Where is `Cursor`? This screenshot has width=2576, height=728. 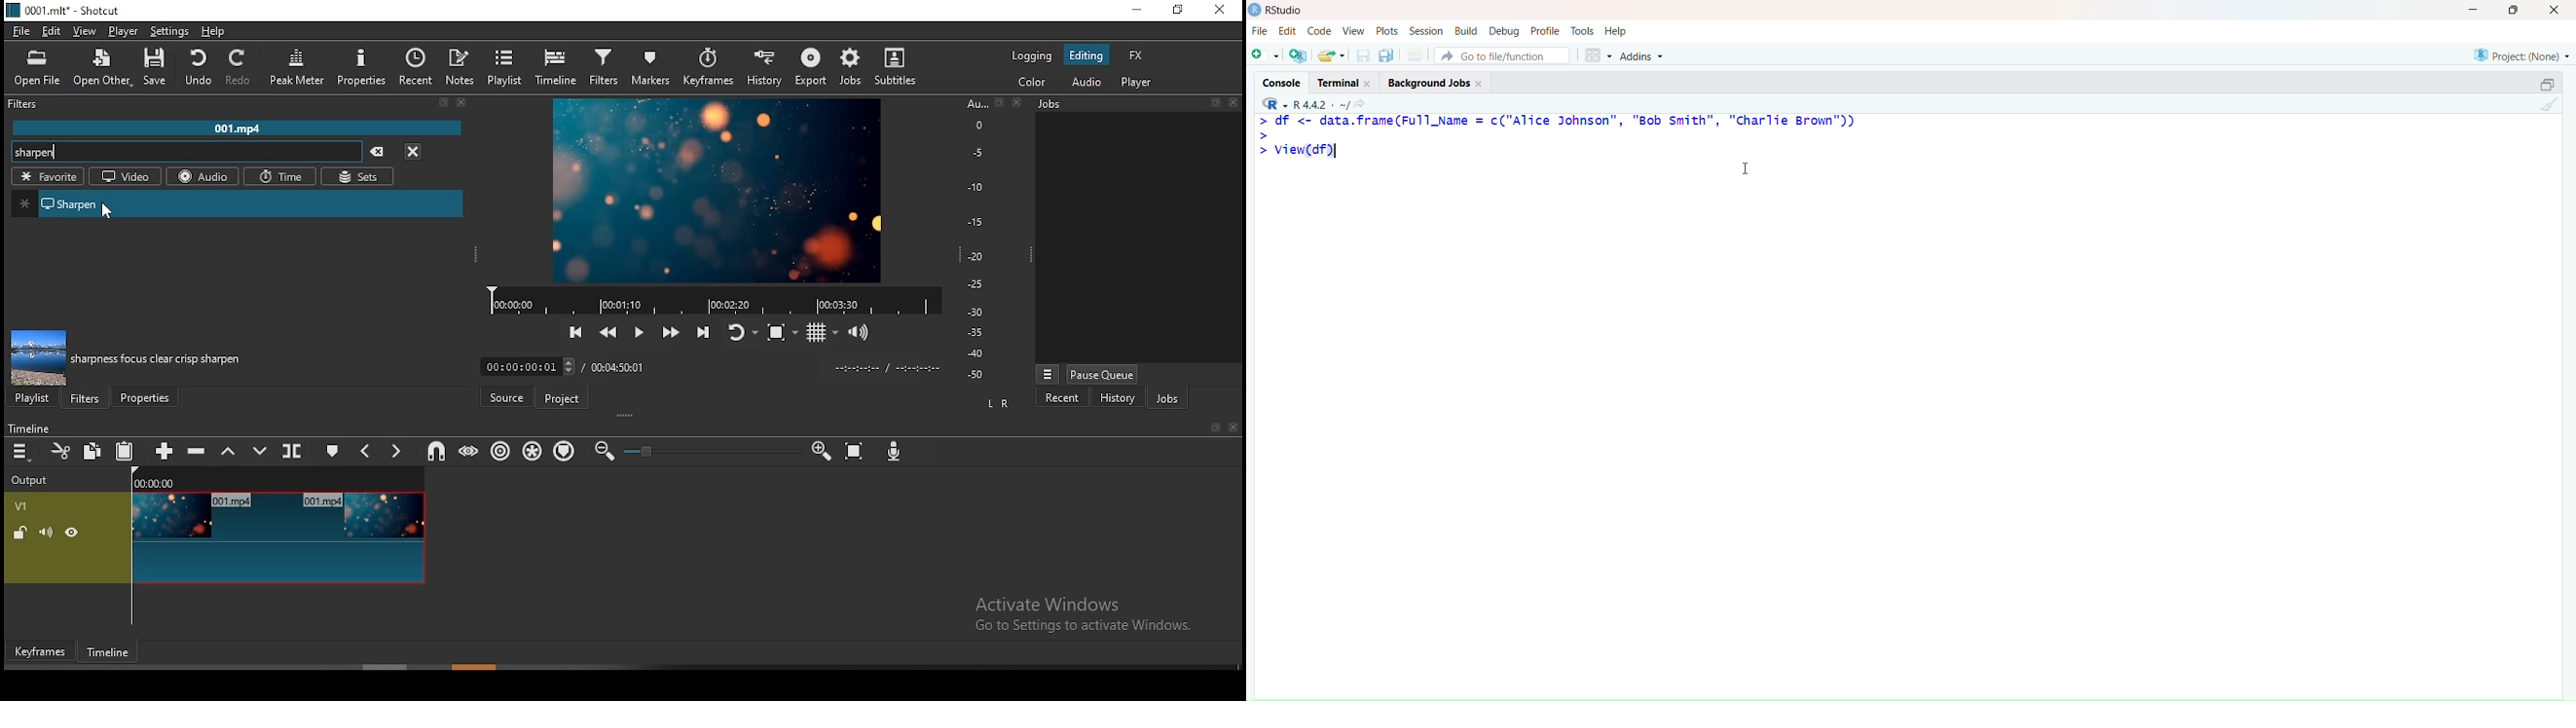
Cursor is located at coordinates (1748, 170).